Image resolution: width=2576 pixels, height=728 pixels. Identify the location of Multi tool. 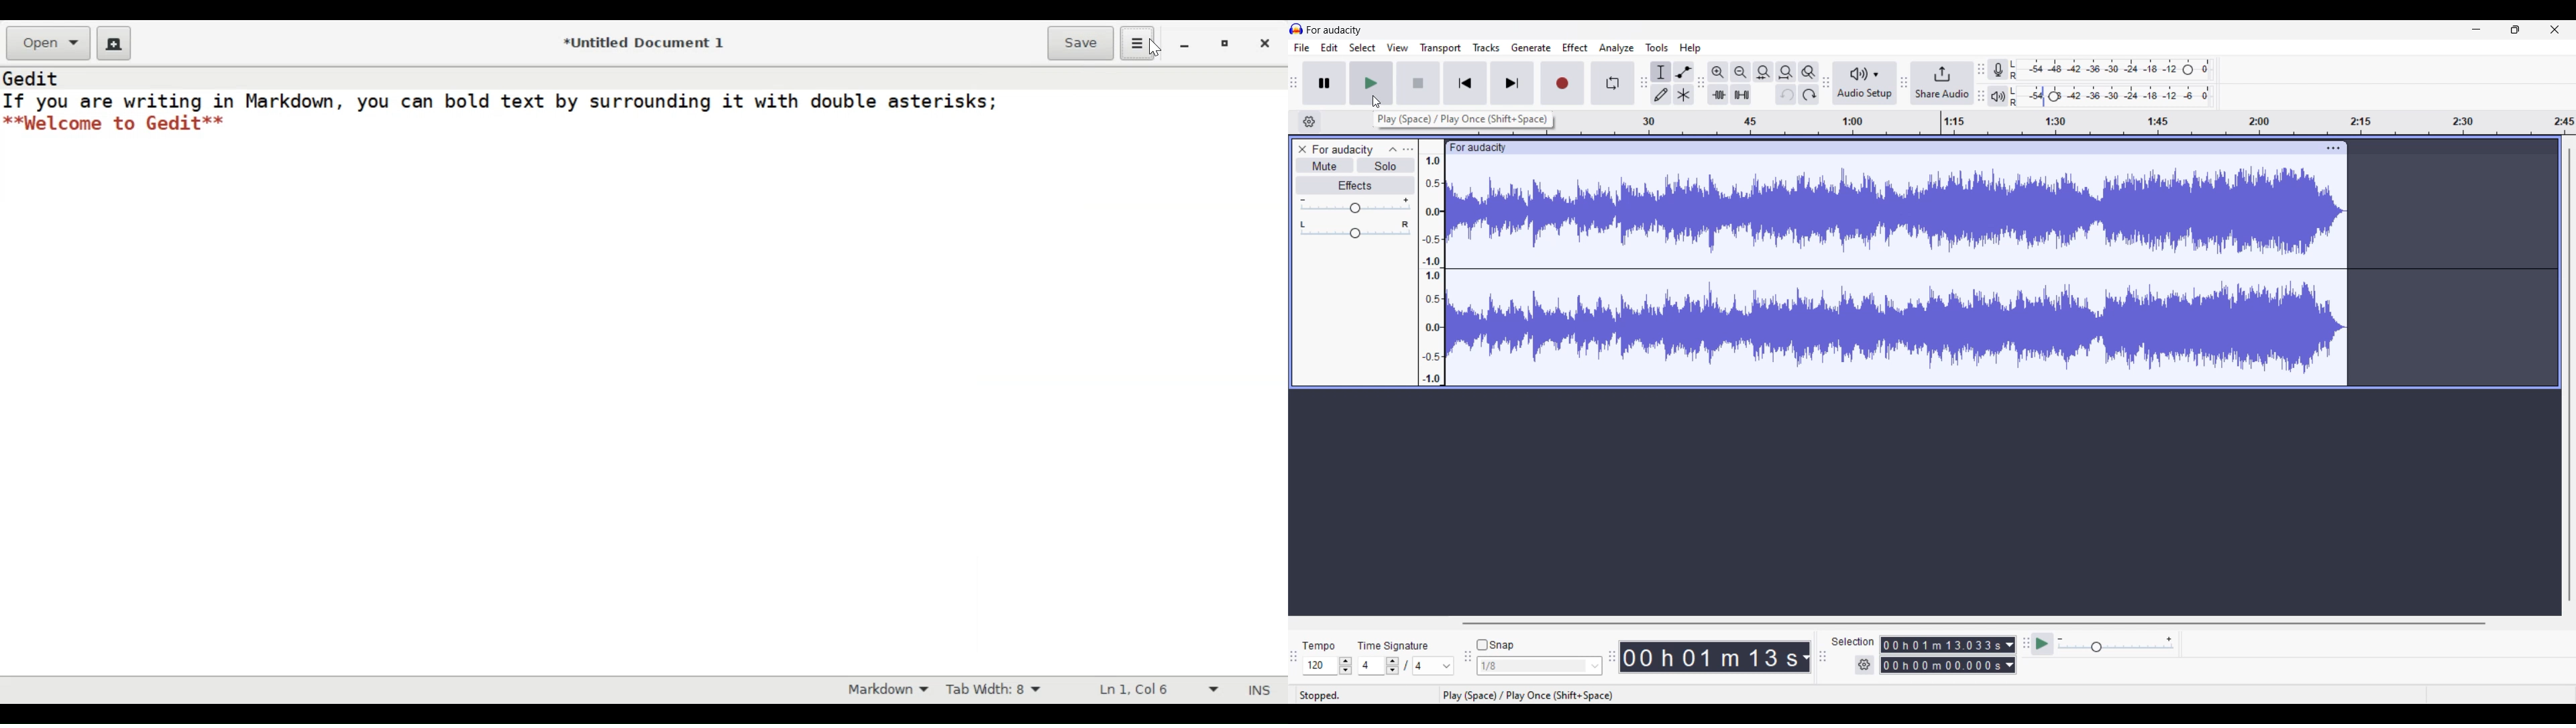
(1684, 95).